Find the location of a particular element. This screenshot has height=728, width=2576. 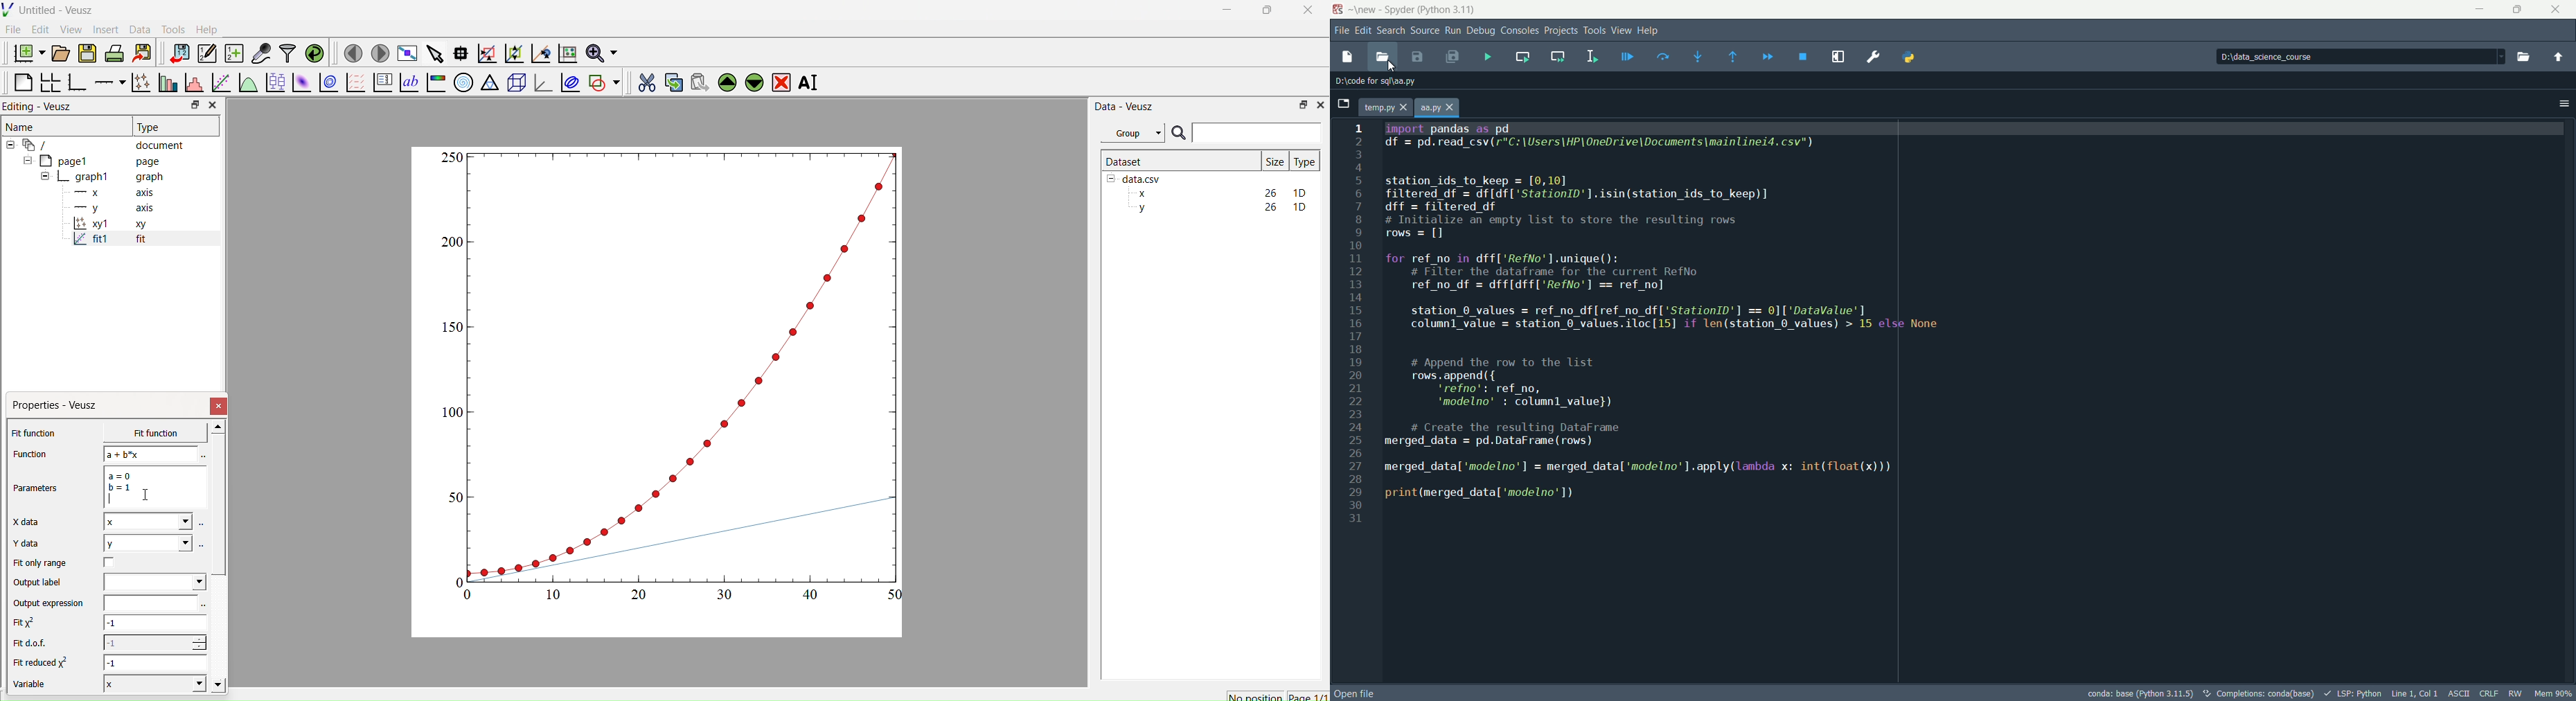

maximize is located at coordinates (2514, 10).